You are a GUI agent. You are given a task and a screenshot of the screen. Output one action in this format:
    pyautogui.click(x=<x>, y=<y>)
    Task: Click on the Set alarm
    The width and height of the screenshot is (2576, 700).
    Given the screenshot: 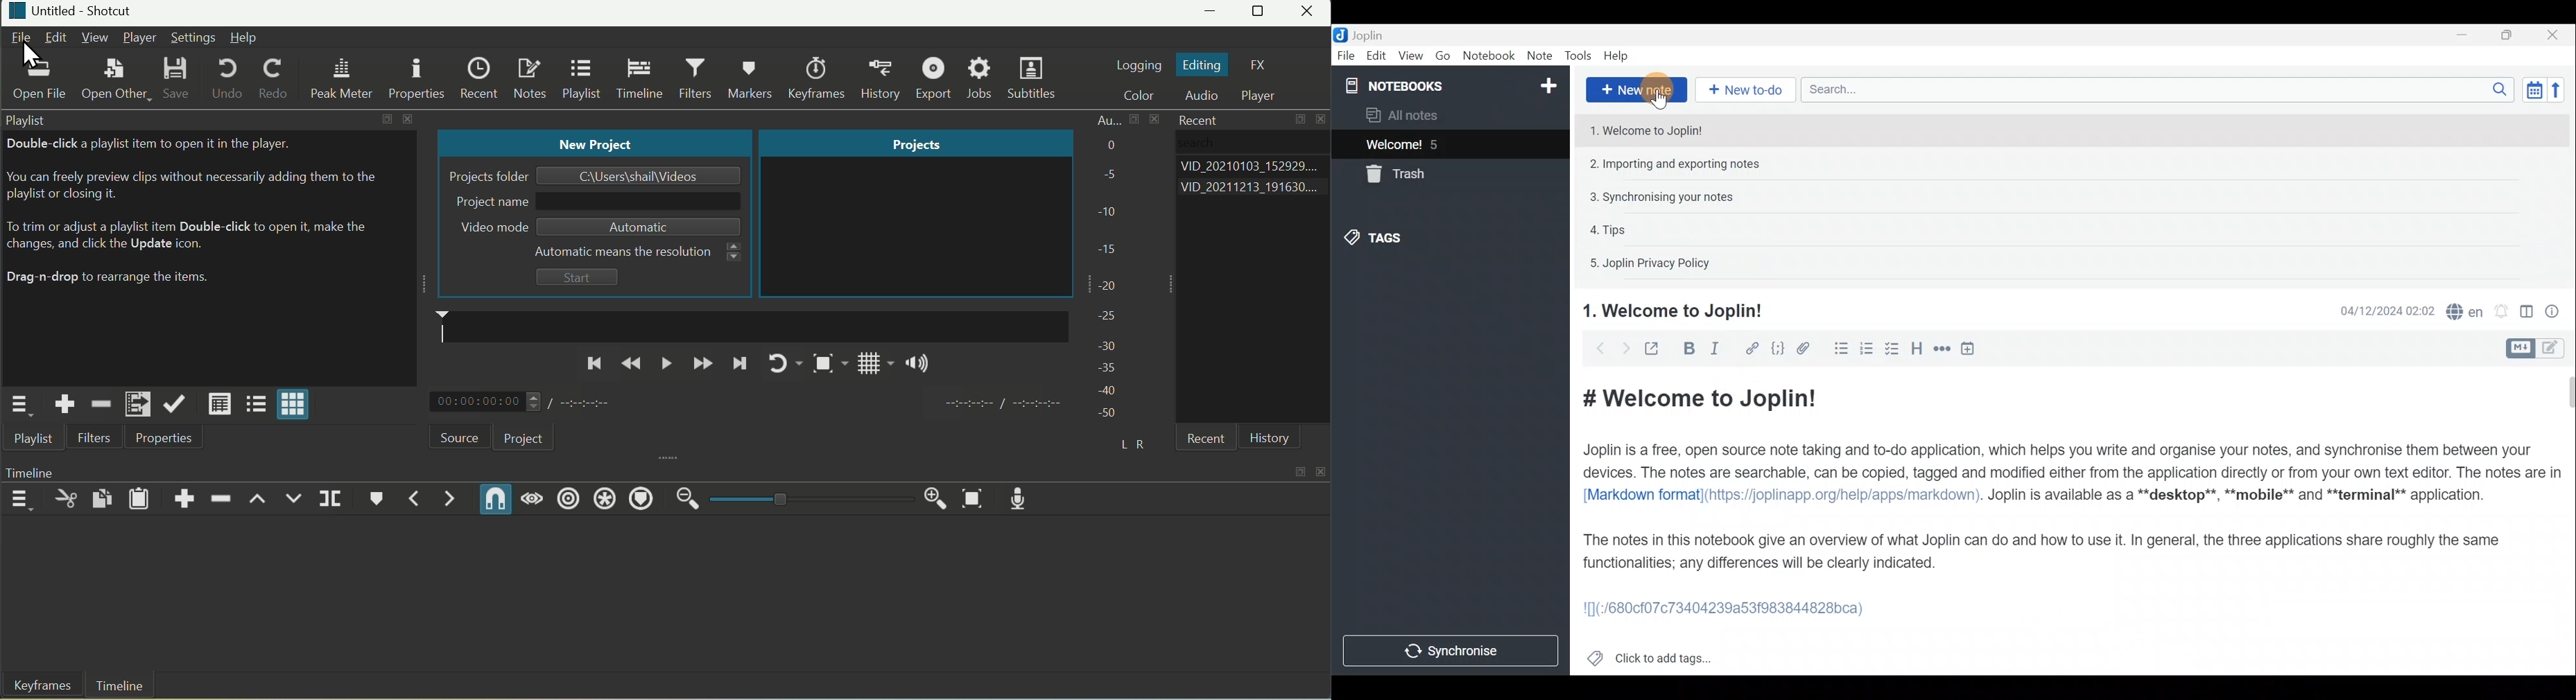 What is the action you would take?
    pyautogui.click(x=2503, y=311)
    